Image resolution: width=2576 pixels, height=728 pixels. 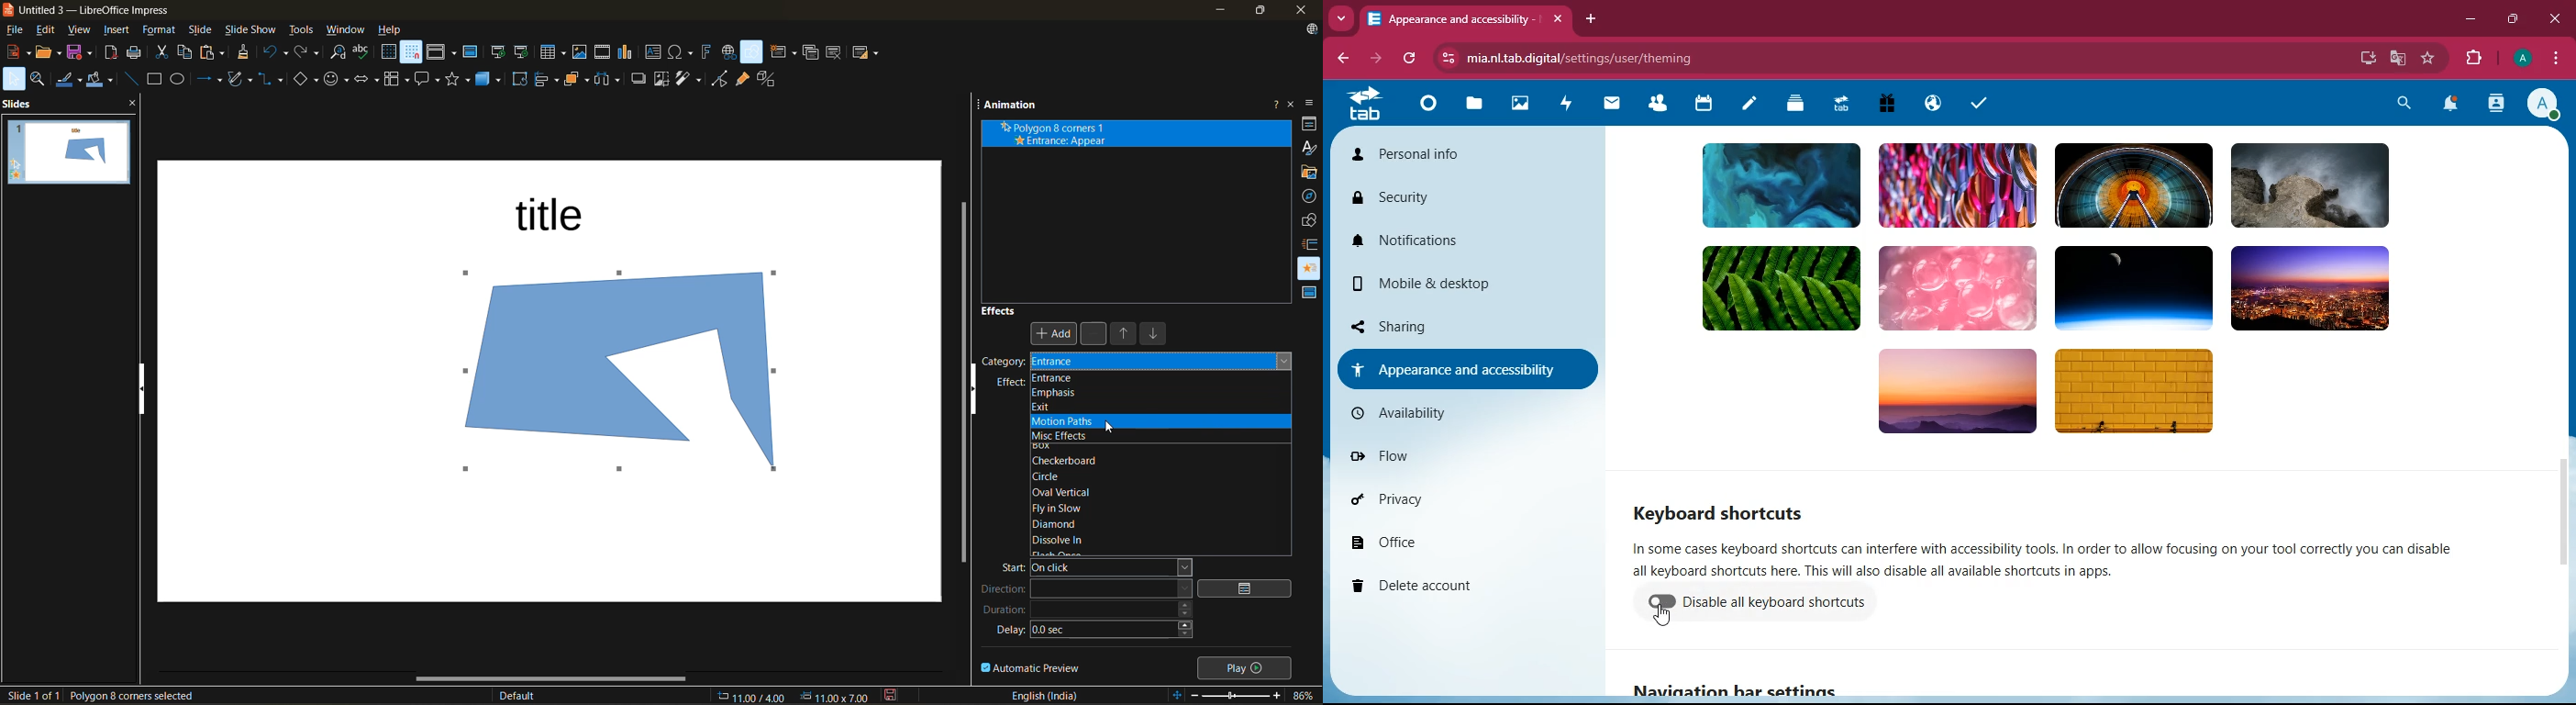 What do you see at coordinates (1982, 106) in the screenshot?
I see `task` at bounding box center [1982, 106].